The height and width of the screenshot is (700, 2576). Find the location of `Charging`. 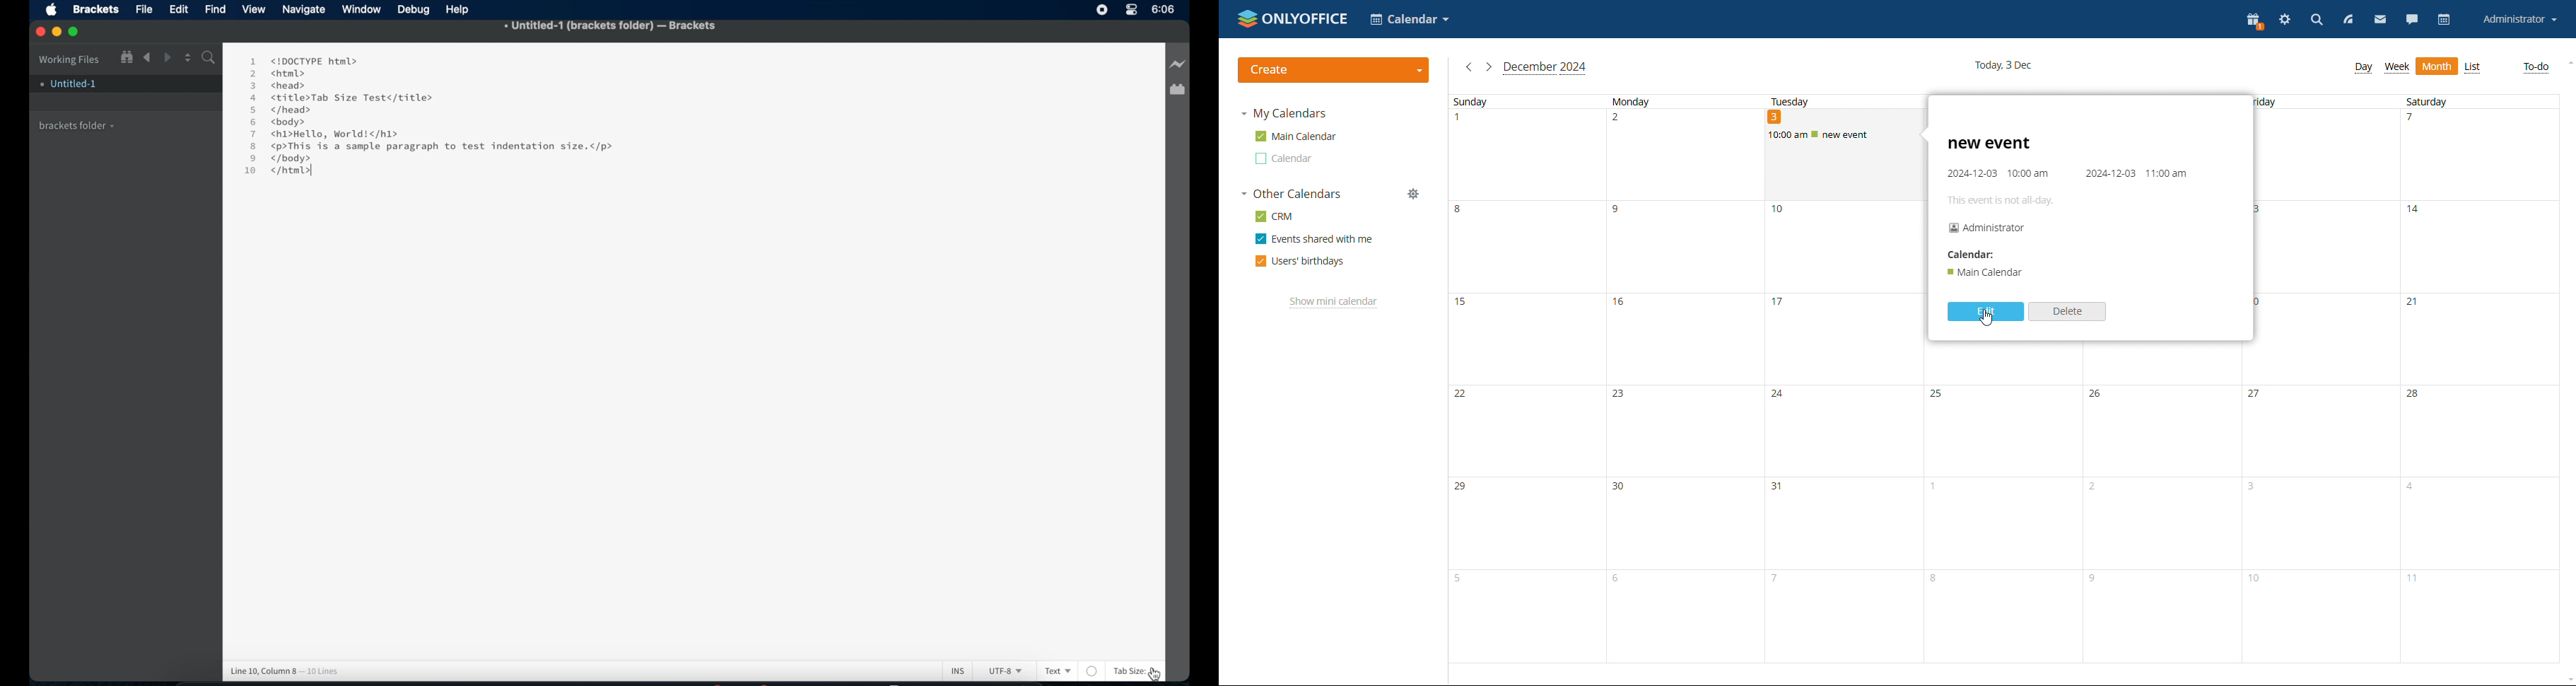

Charging is located at coordinates (1177, 65).